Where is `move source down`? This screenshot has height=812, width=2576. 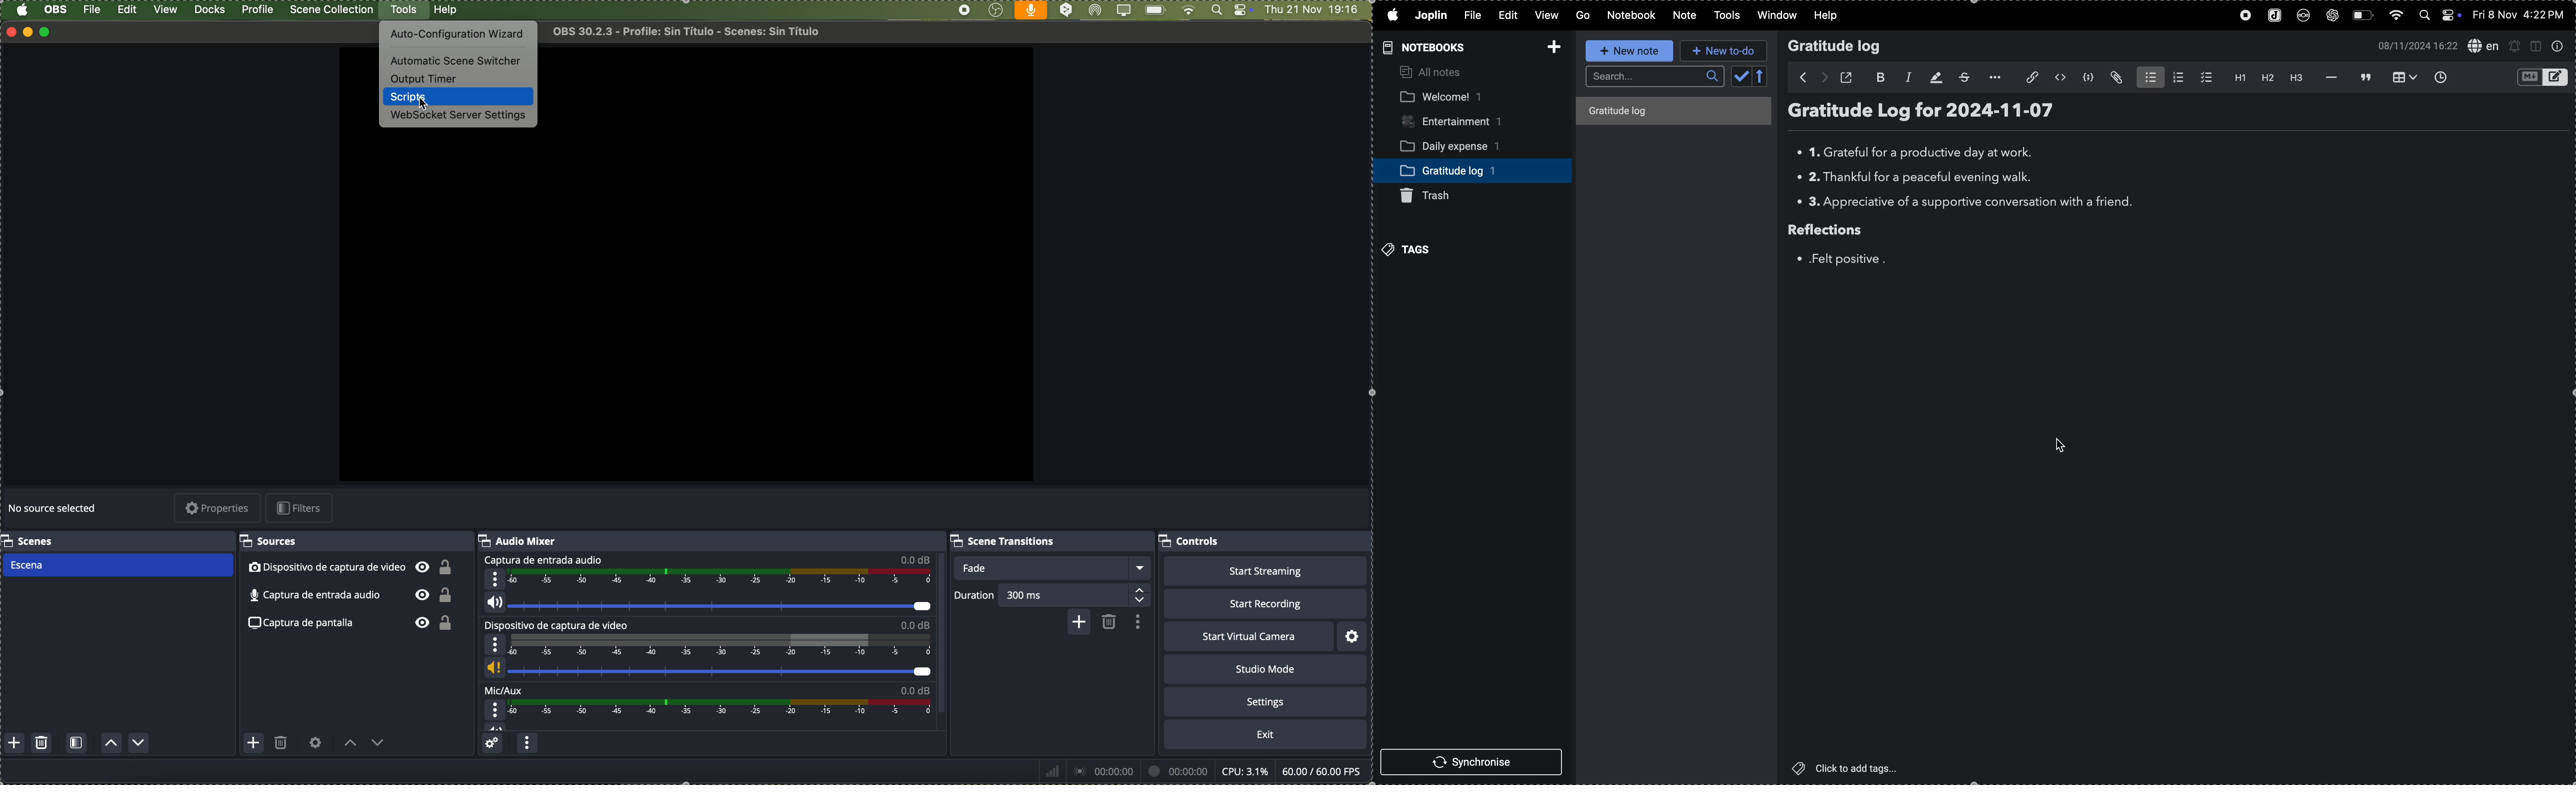
move source down is located at coordinates (376, 745).